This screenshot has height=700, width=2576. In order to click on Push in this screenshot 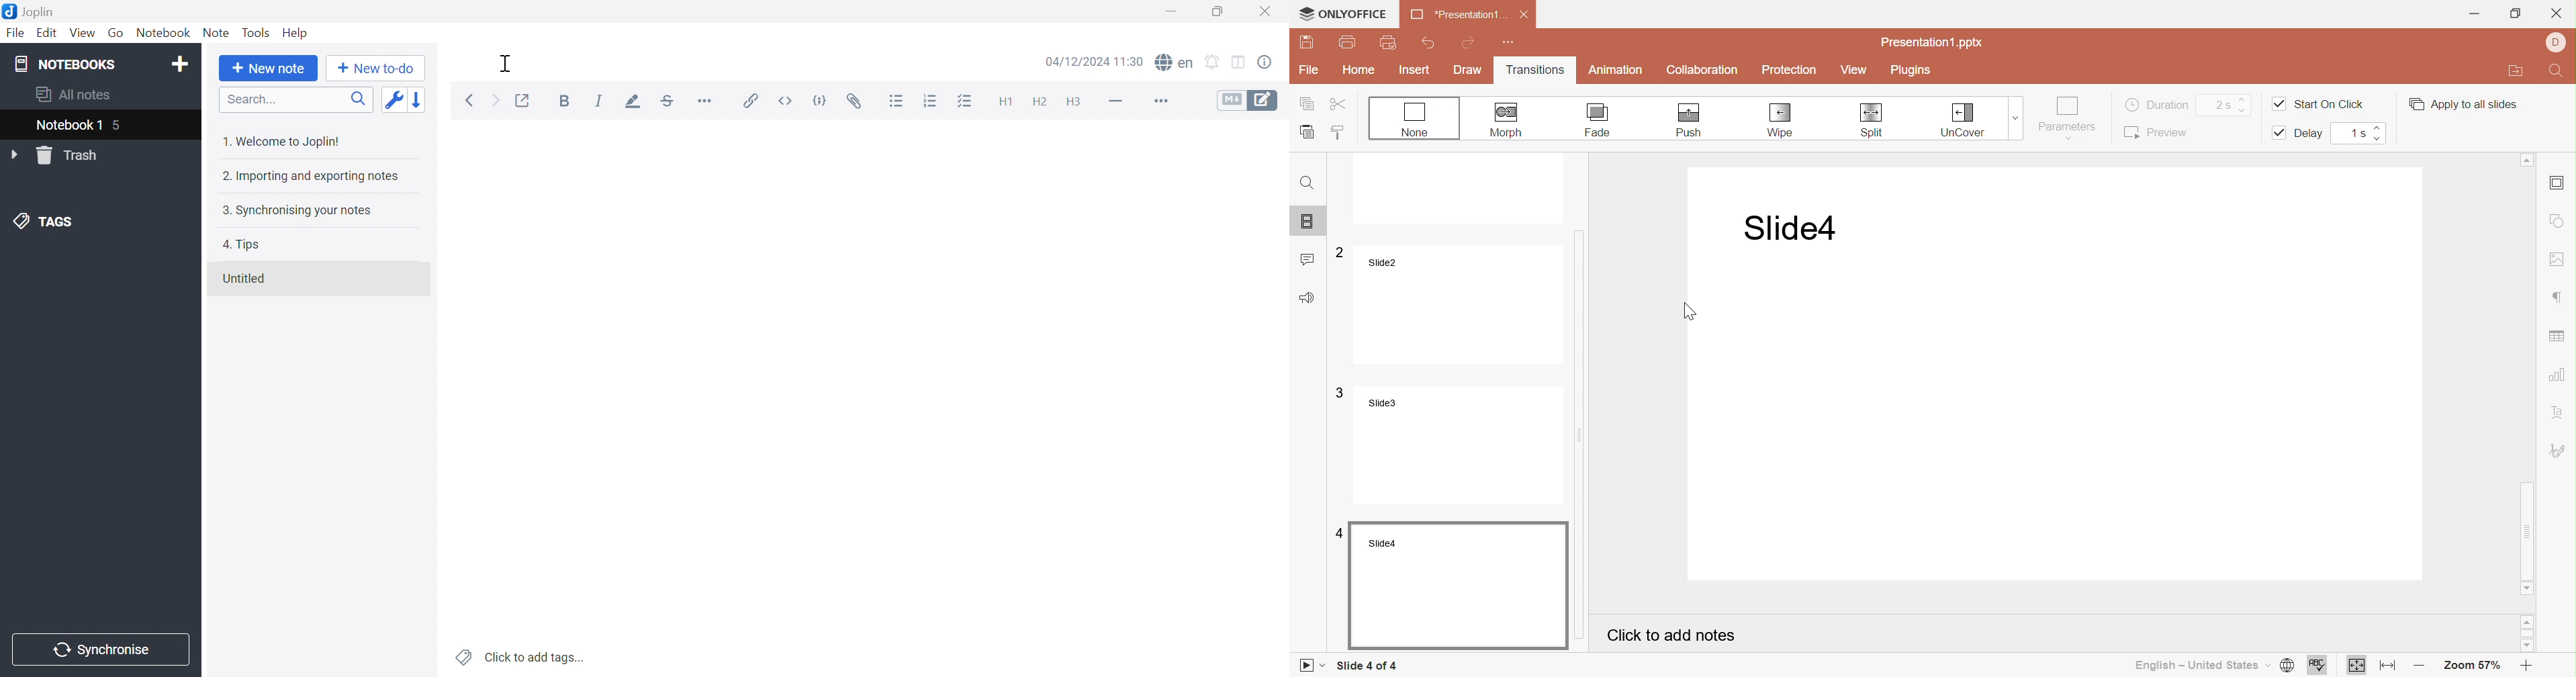, I will do `click(1688, 121)`.